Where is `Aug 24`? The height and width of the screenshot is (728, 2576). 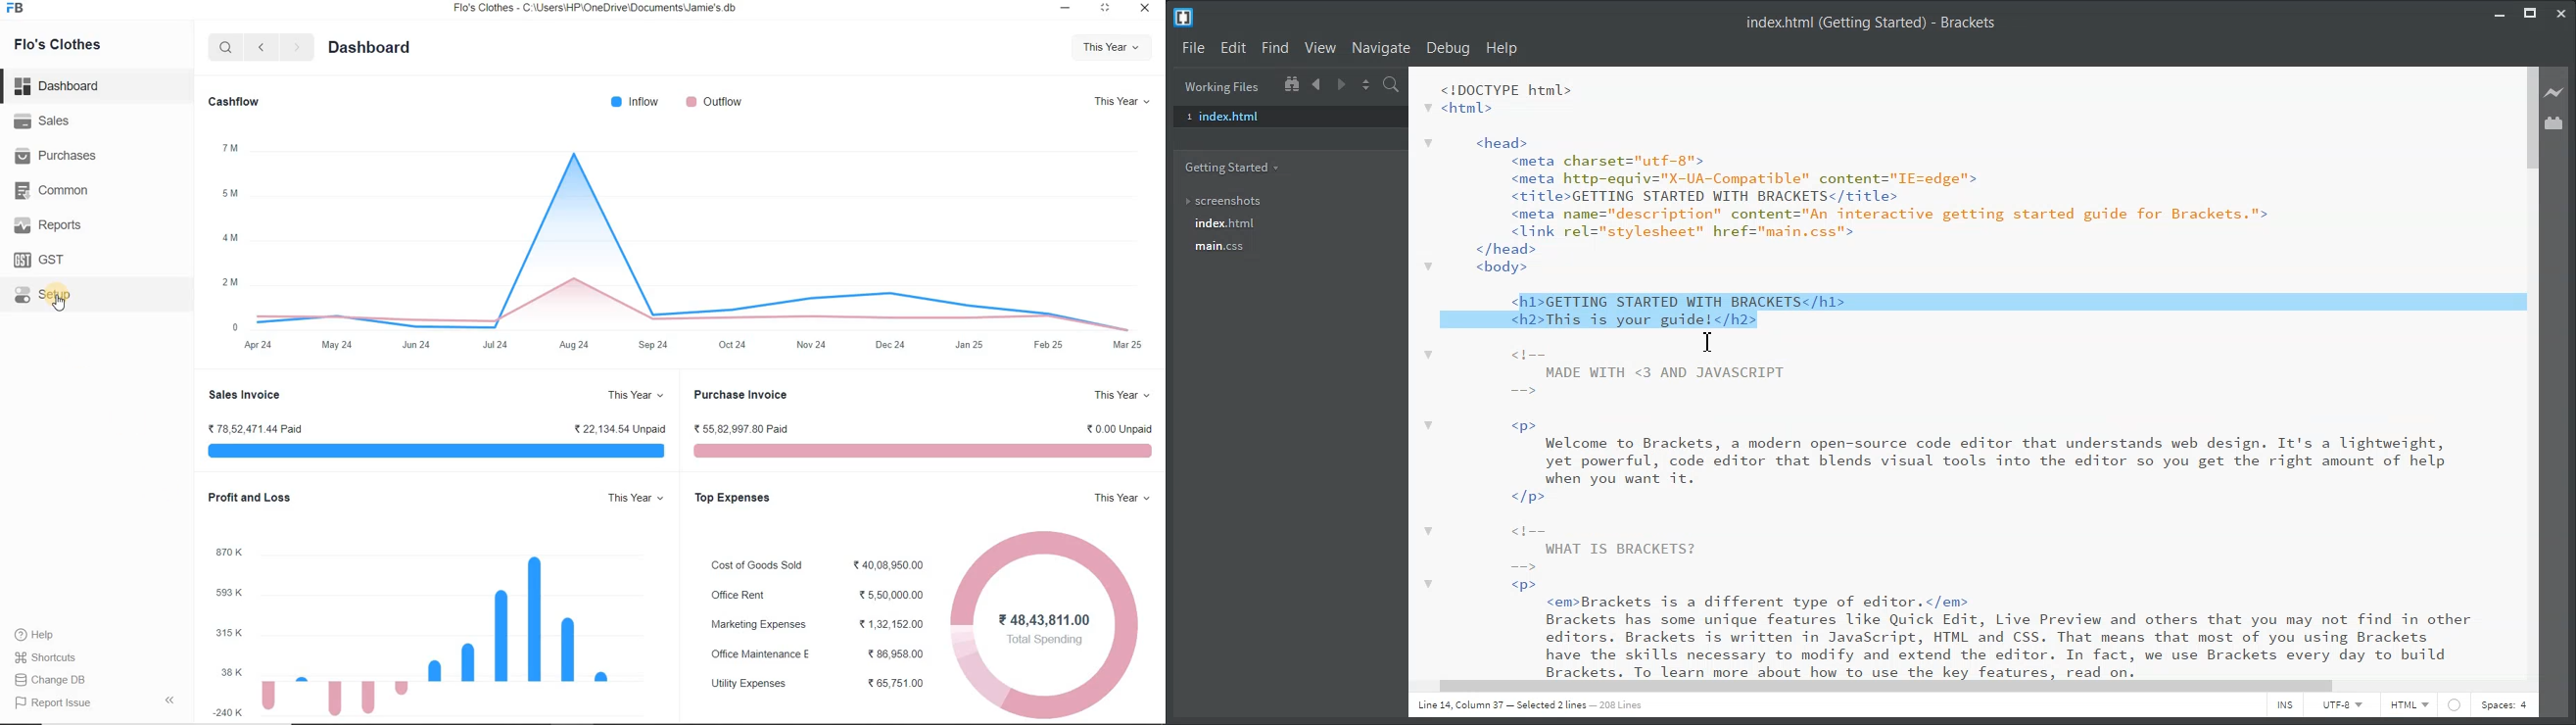
Aug 24 is located at coordinates (575, 344).